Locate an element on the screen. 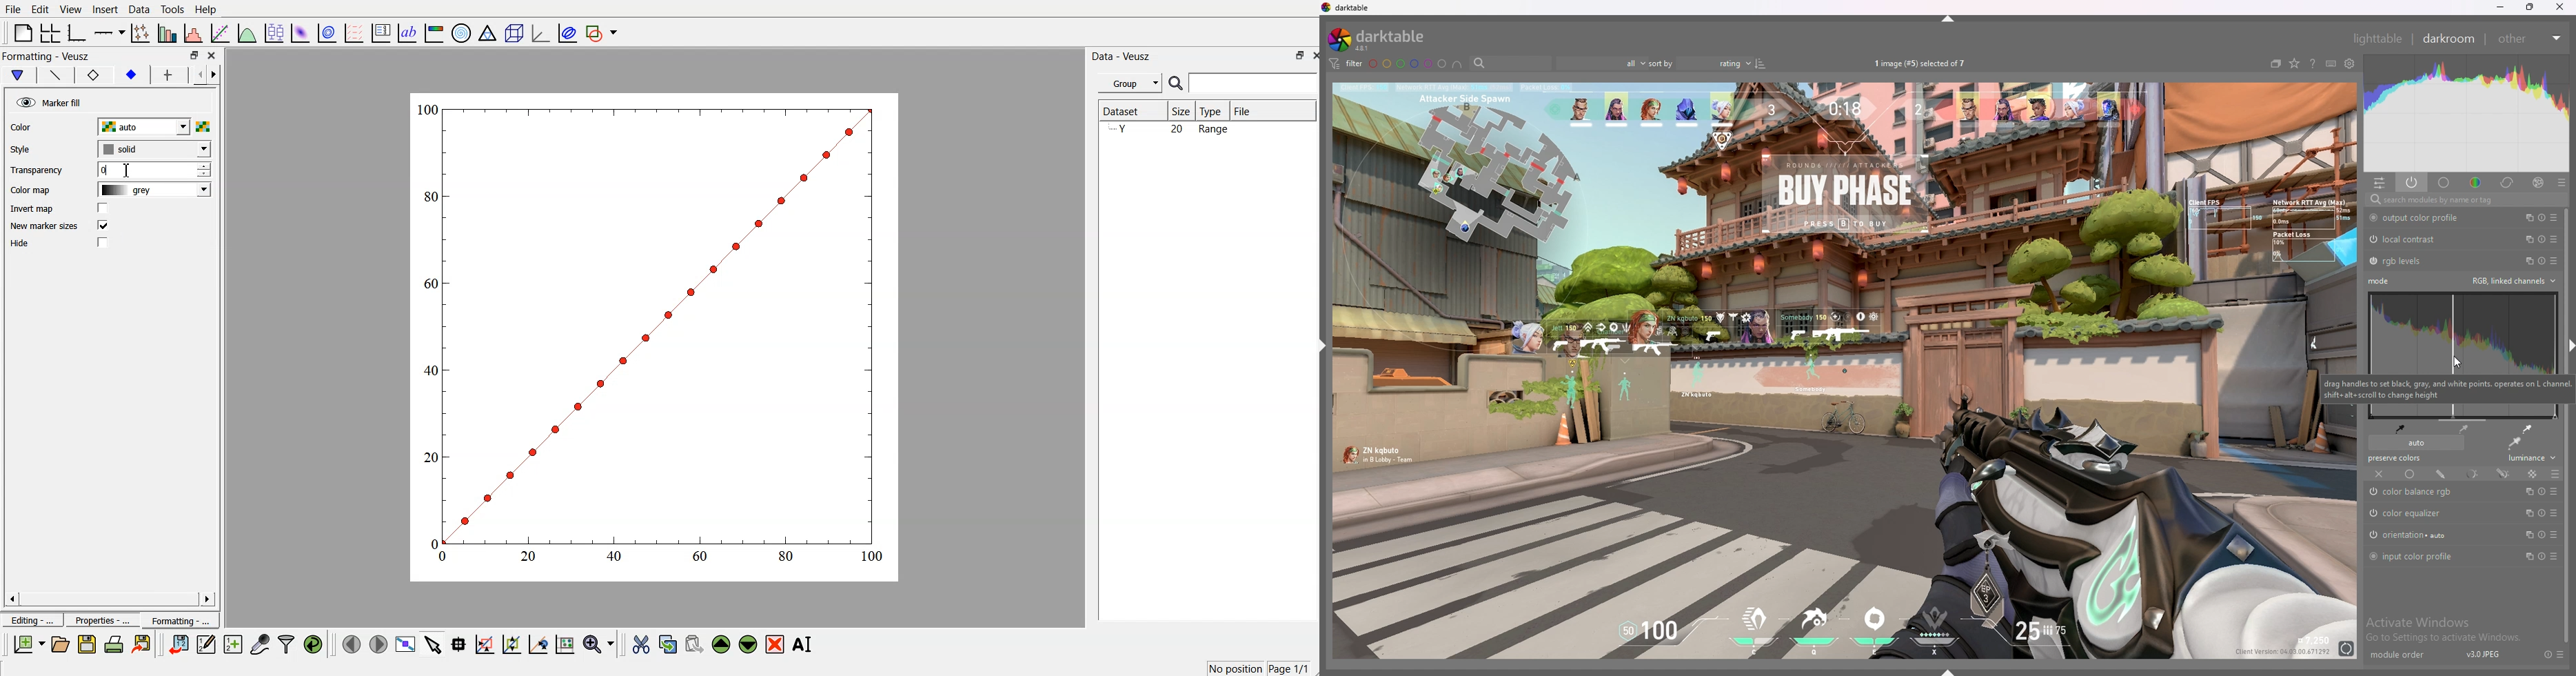  Windows Activation Prompt is located at coordinates (2447, 629).